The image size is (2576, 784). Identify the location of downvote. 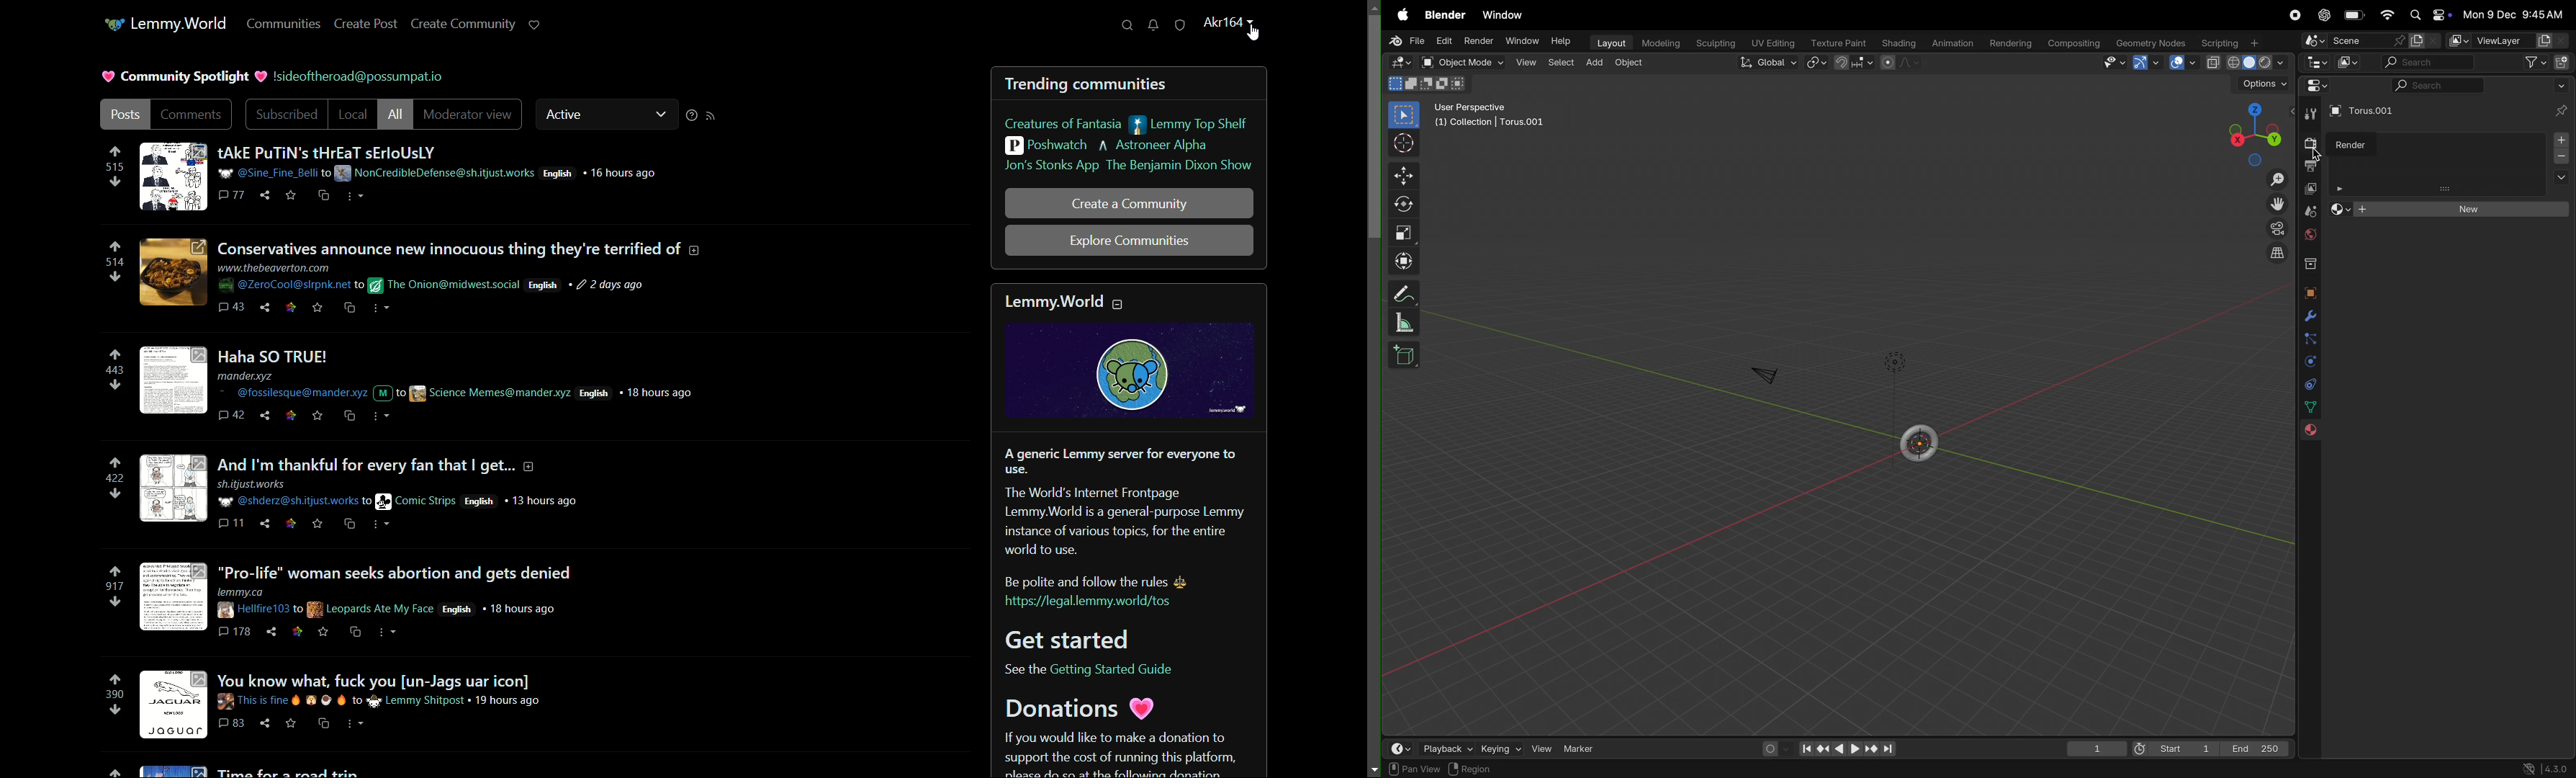
(114, 184).